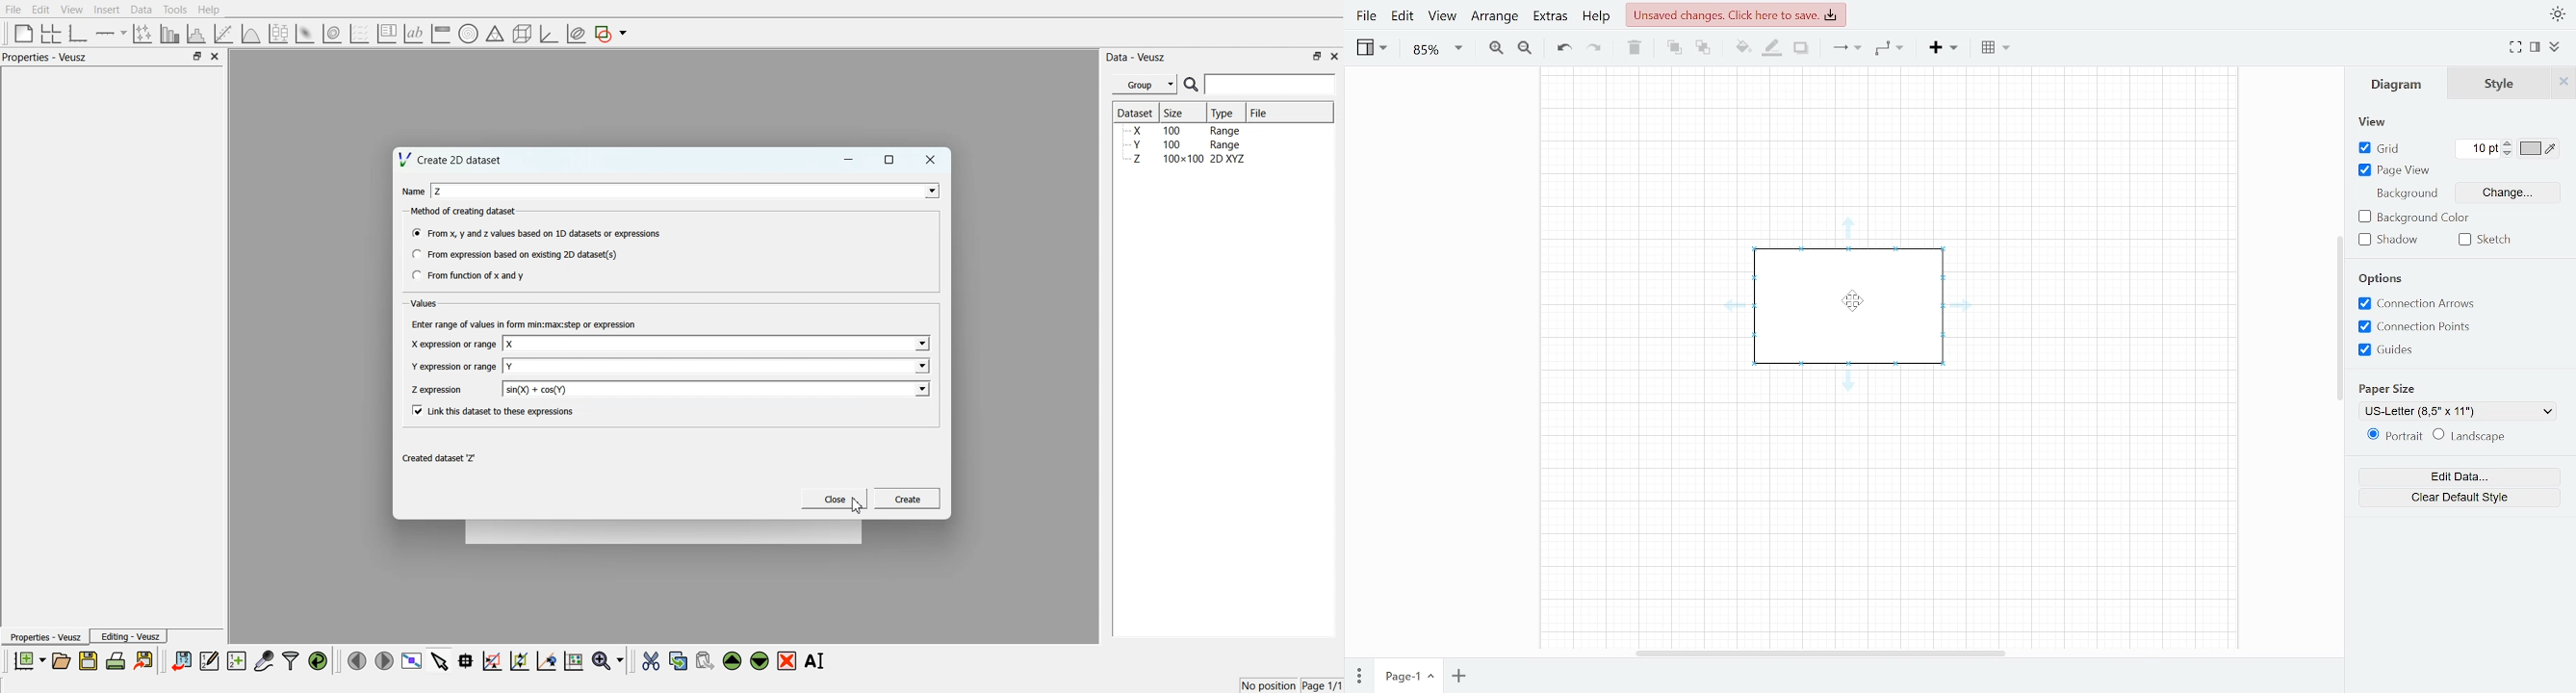 The width and height of the screenshot is (2576, 700). Describe the element at coordinates (439, 191) in the screenshot. I see `Z` at that location.